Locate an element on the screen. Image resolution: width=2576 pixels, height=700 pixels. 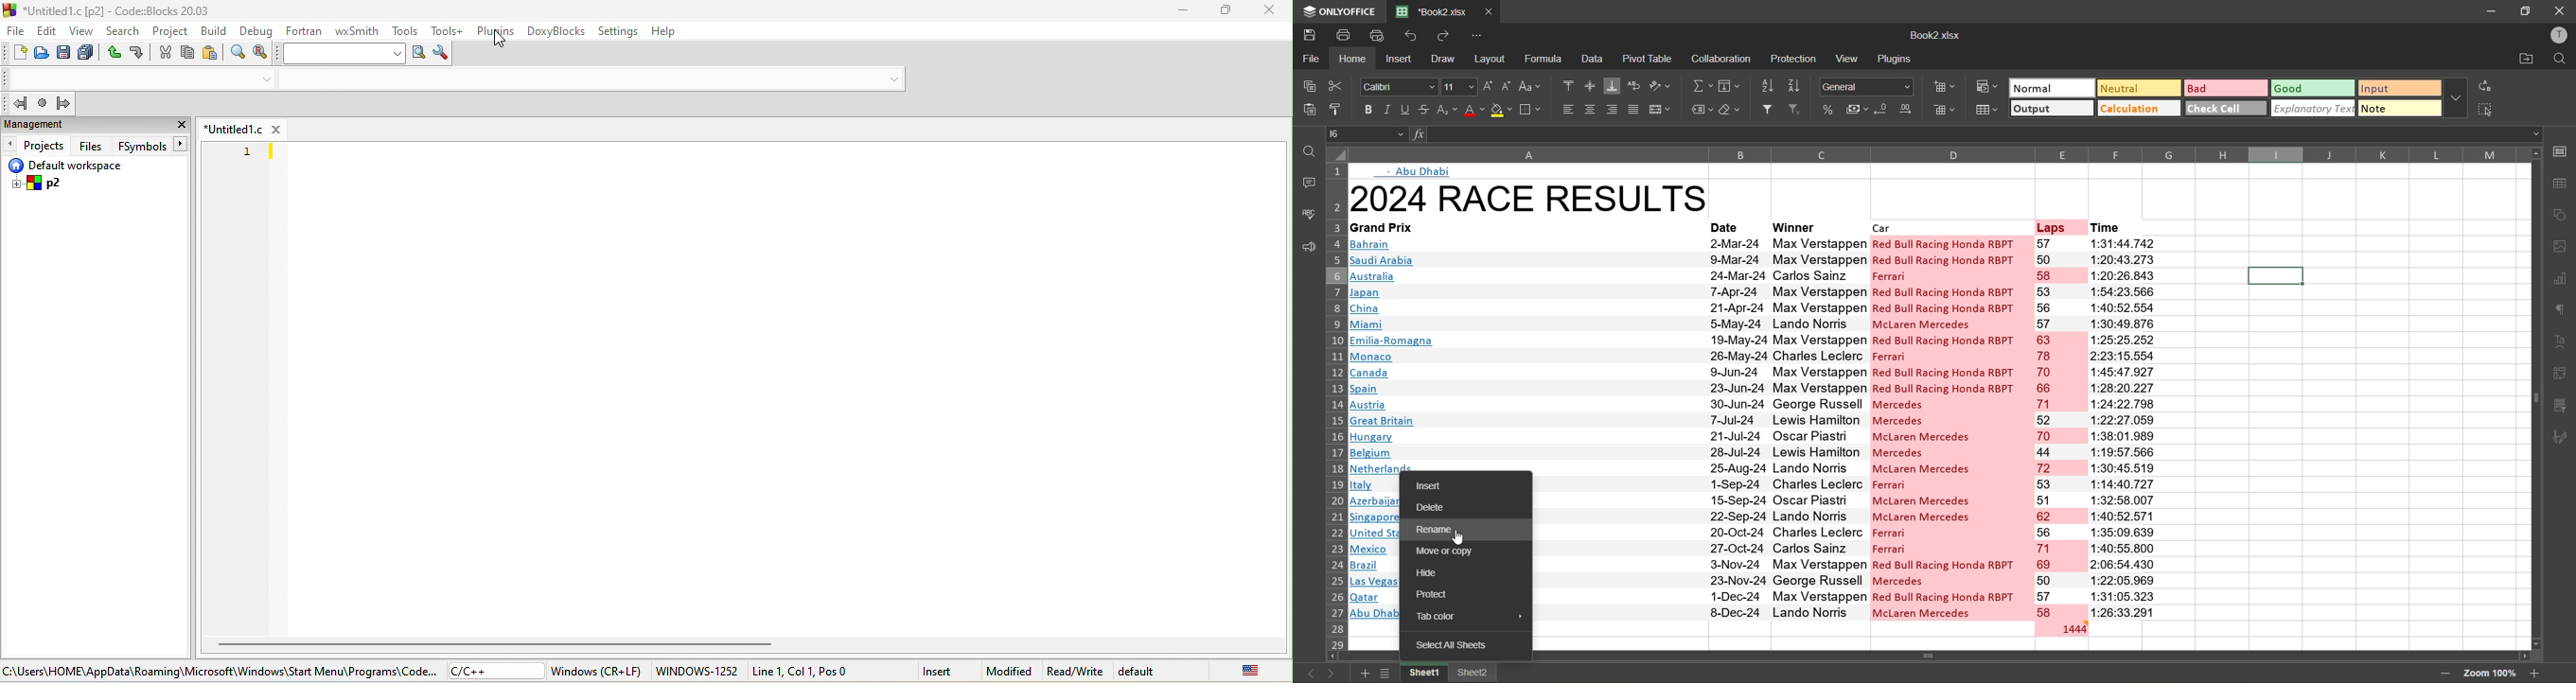
insert cells is located at coordinates (1945, 88).